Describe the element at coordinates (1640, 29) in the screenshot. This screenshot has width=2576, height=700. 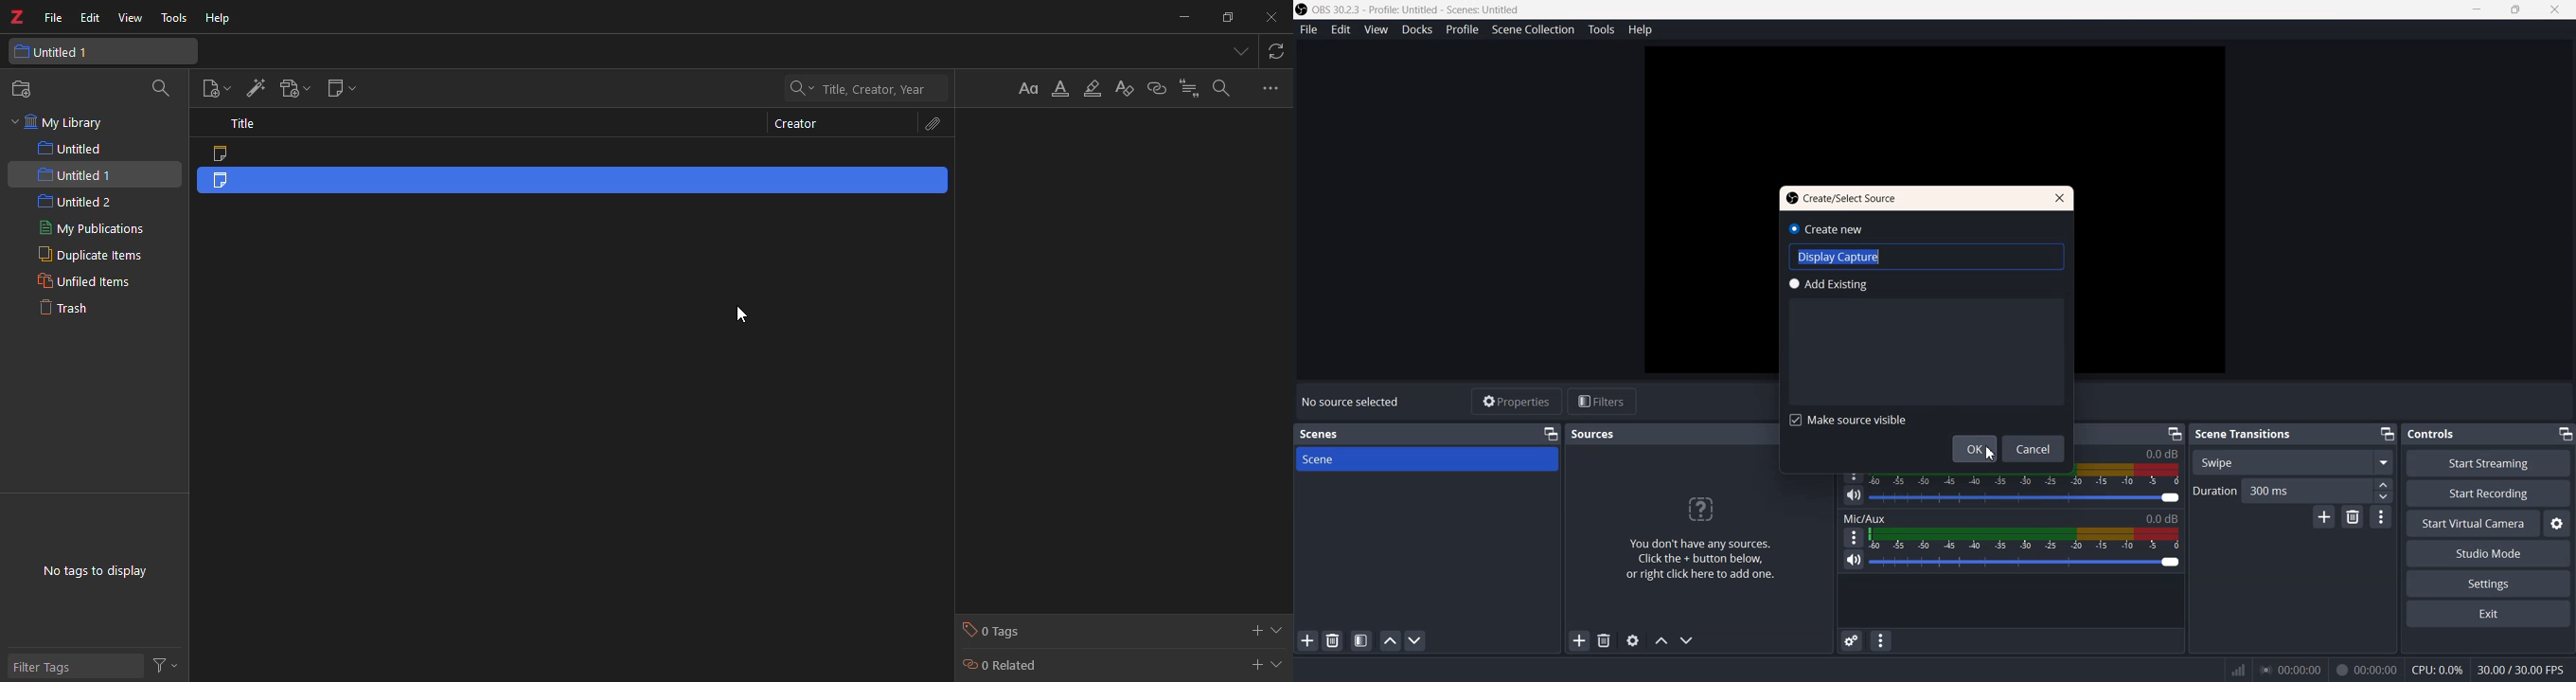
I see `Help` at that location.